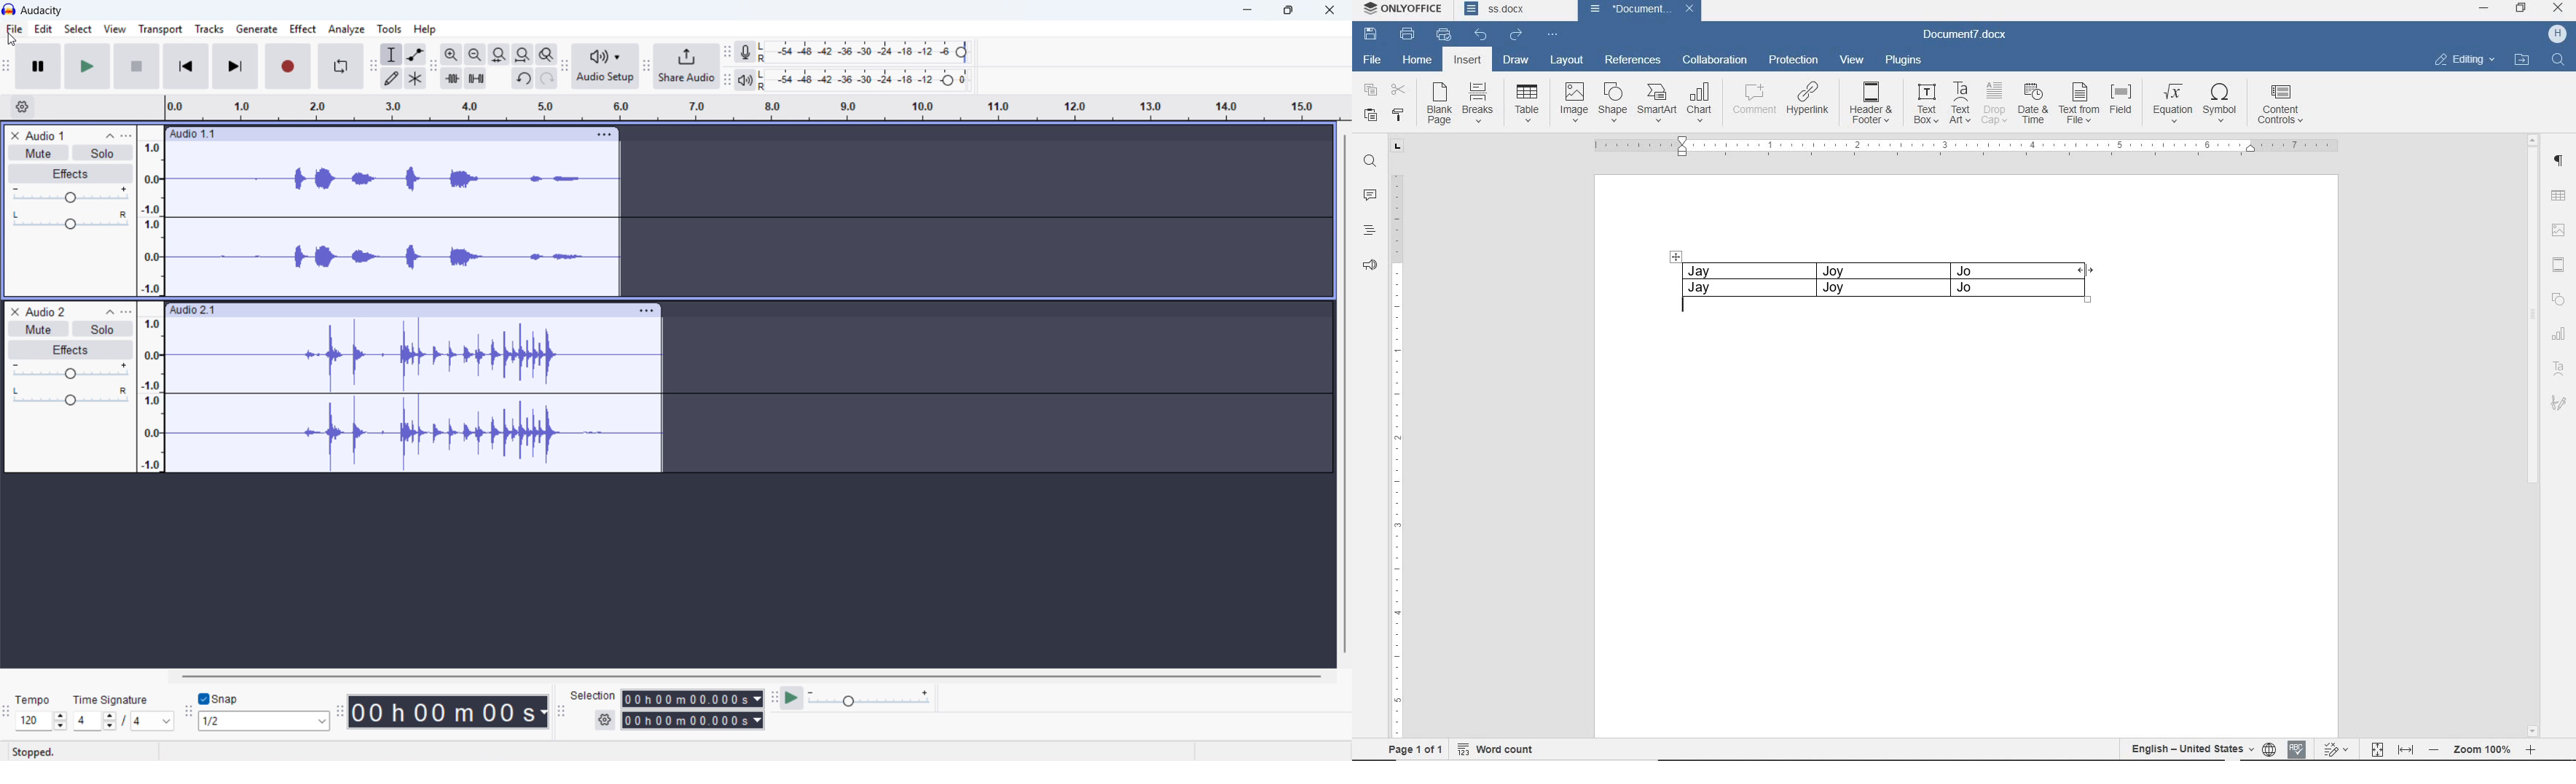 The height and width of the screenshot is (784, 2576). I want to click on Selection tool, so click(392, 54).